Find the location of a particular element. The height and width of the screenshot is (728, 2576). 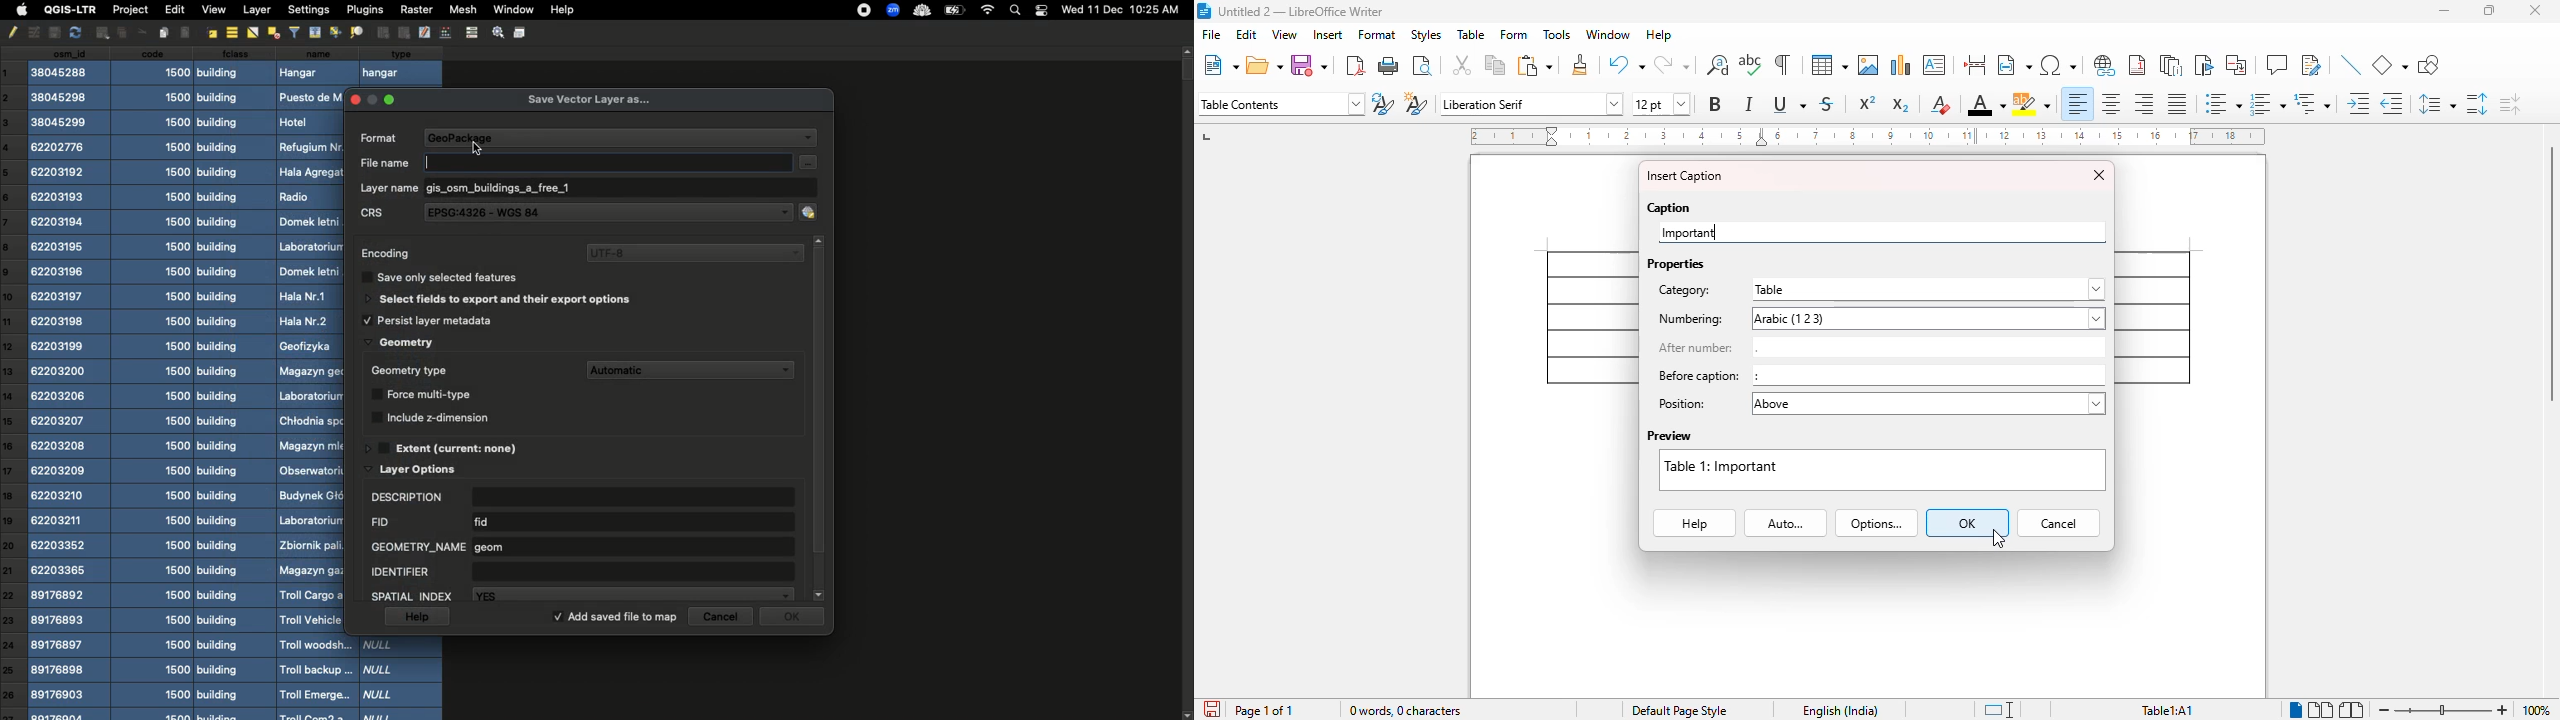

Apple is located at coordinates (19, 11).